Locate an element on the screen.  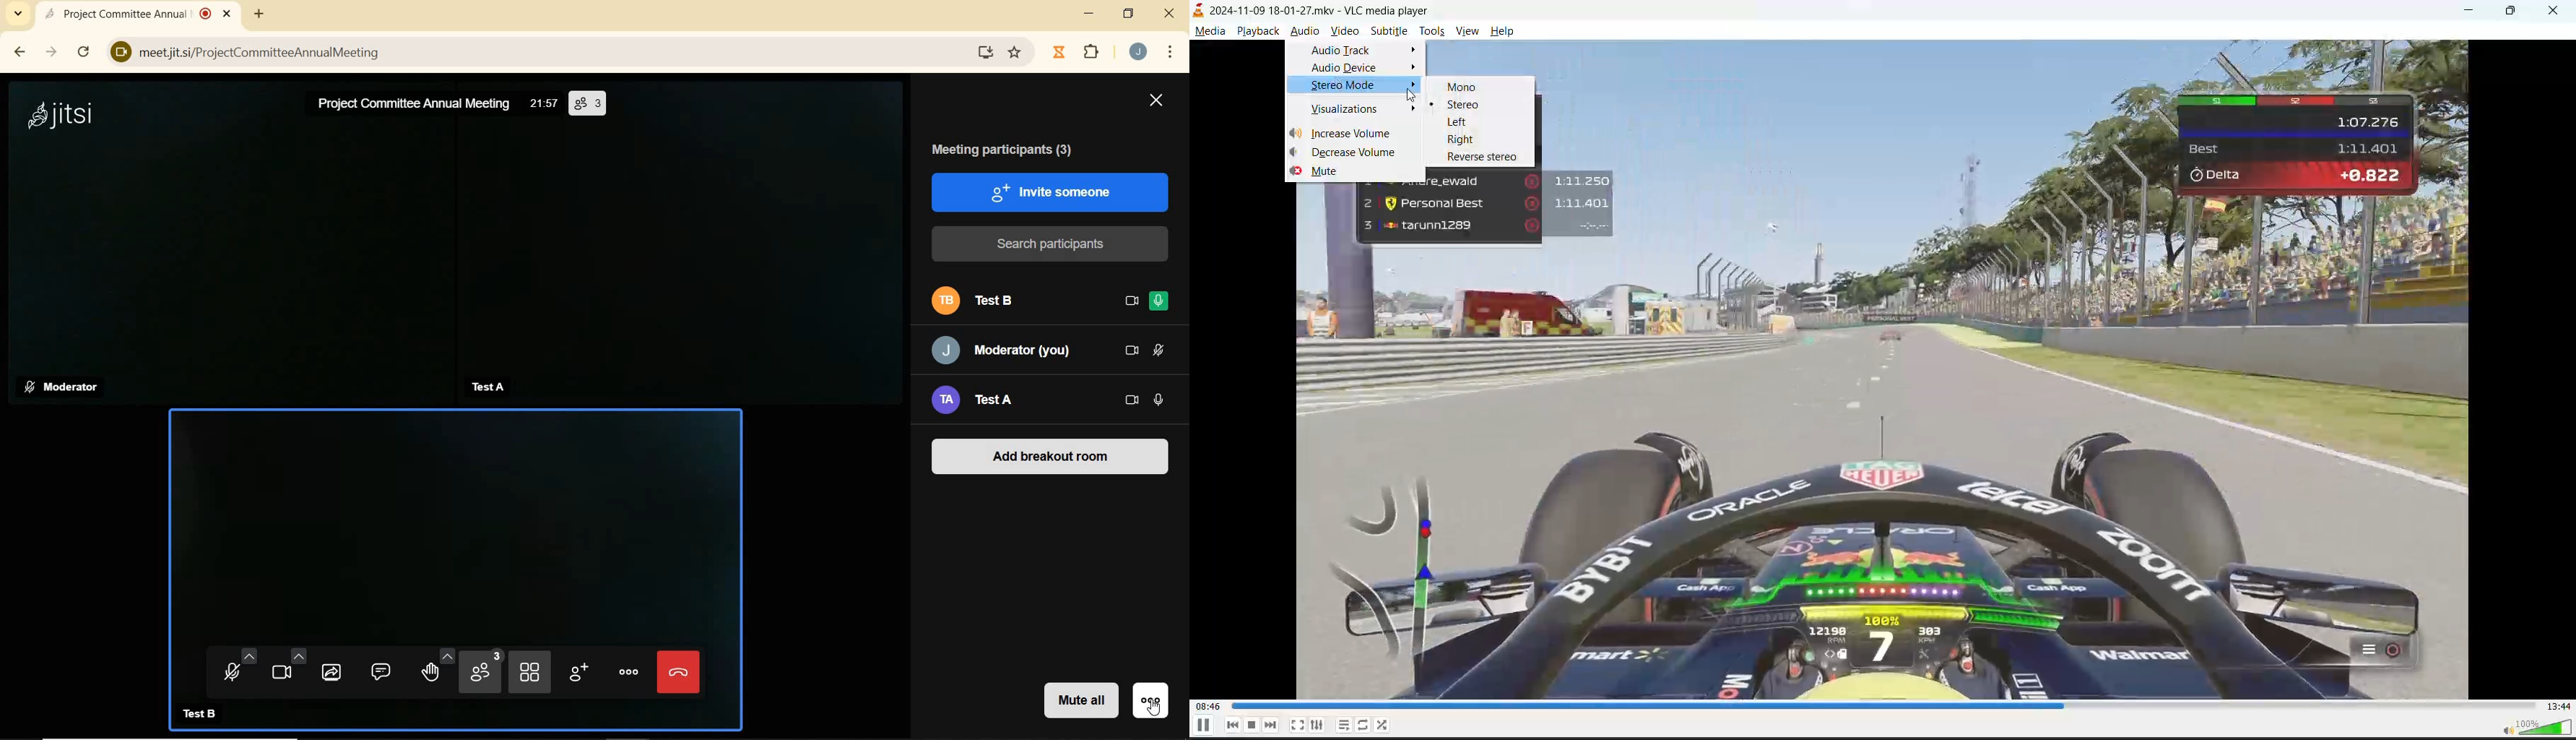
pause is located at coordinates (1202, 726).